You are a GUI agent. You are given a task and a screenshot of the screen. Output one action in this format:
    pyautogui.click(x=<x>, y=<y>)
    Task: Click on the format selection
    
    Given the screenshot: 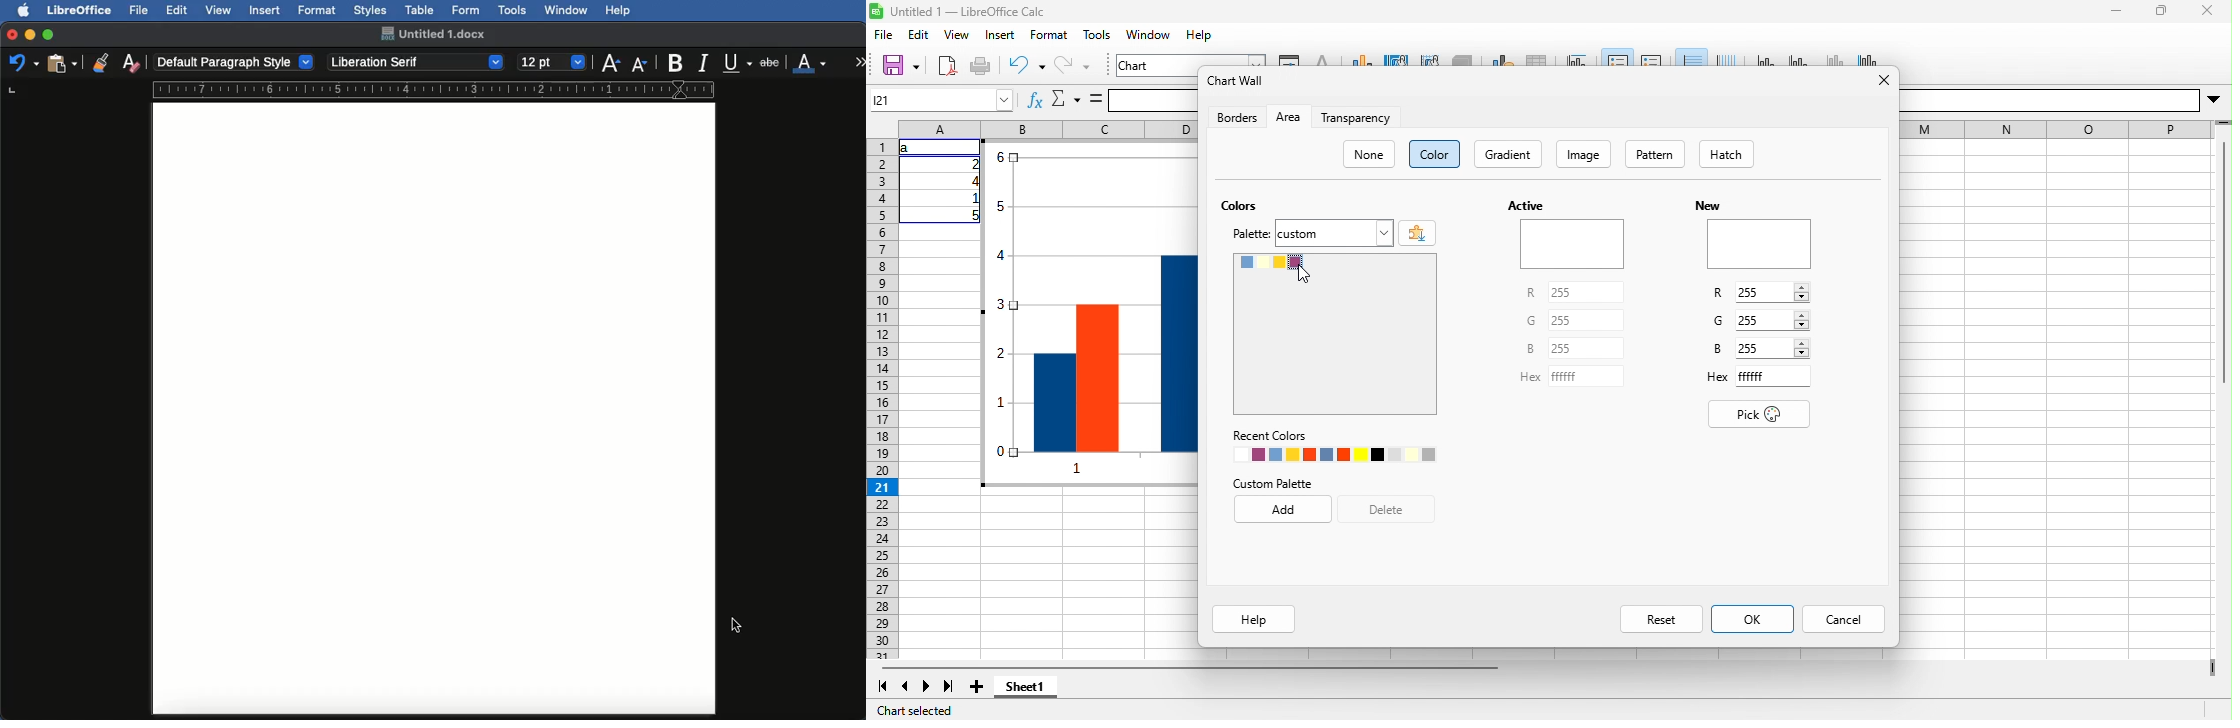 What is the action you would take?
    pyautogui.click(x=1289, y=59)
    